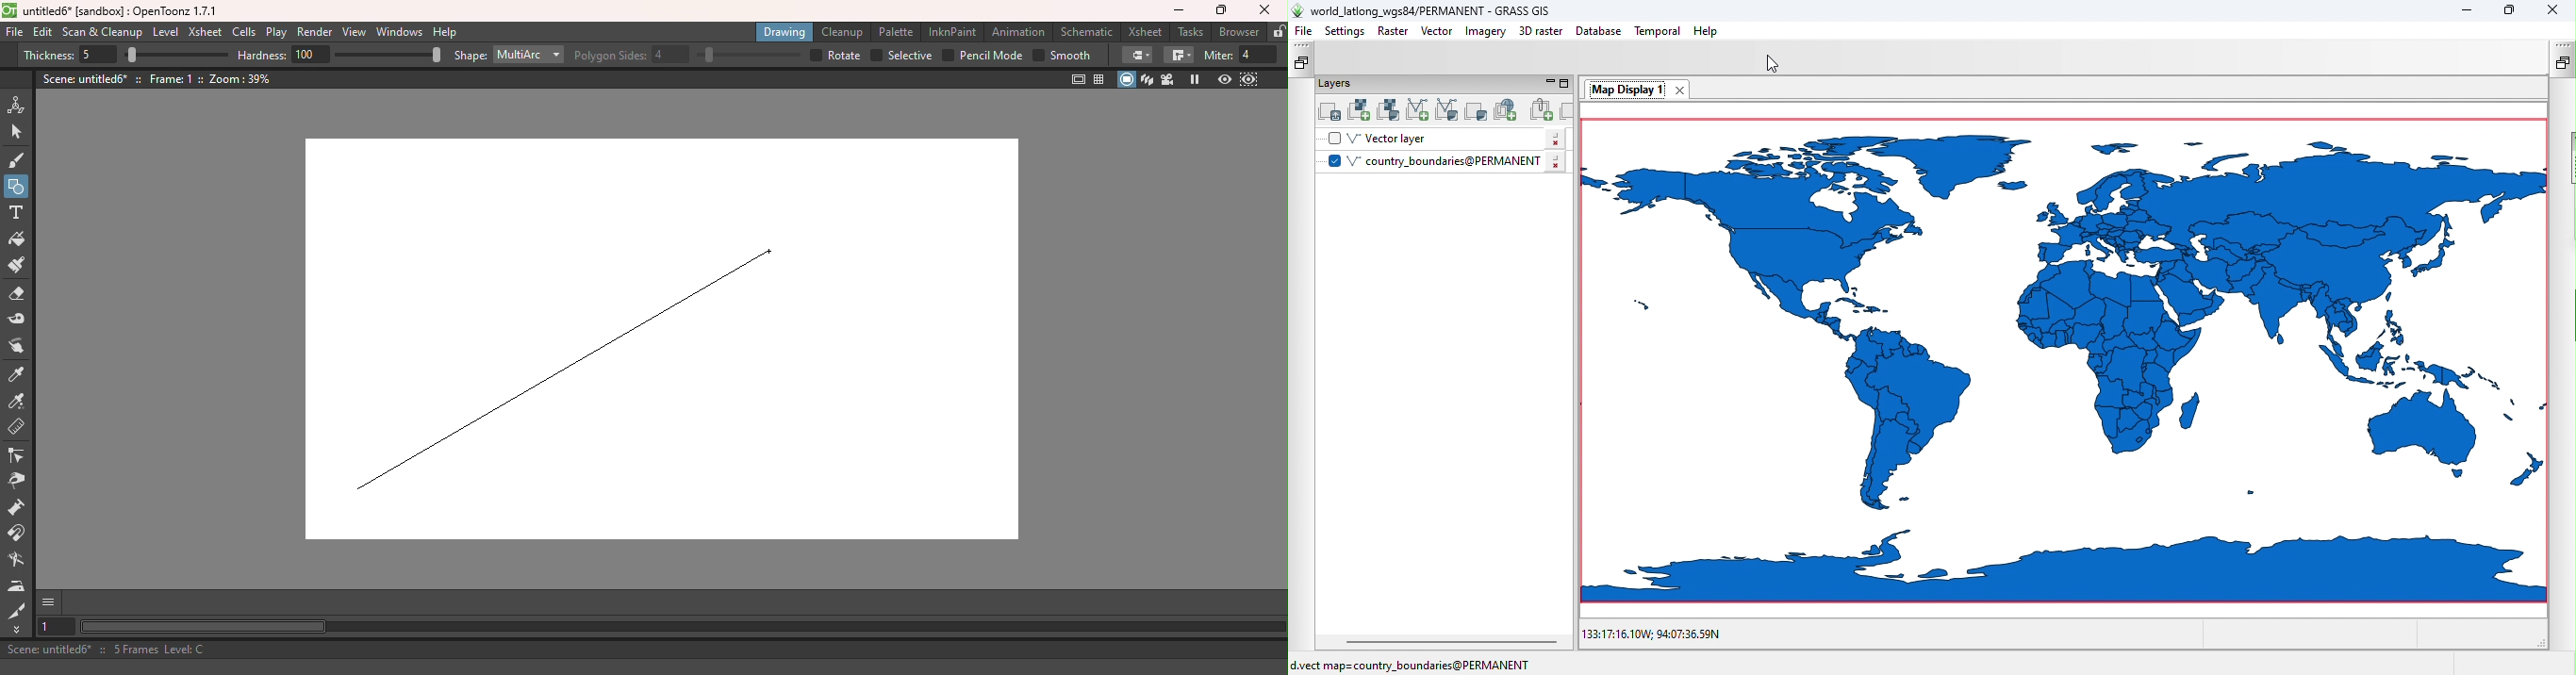 Image resolution: width=2576 pixels, height=700 pixels. What do you see at coordinates (895, 32) in the screenshot?
I see `Palette` at bounding box center [895, 32].